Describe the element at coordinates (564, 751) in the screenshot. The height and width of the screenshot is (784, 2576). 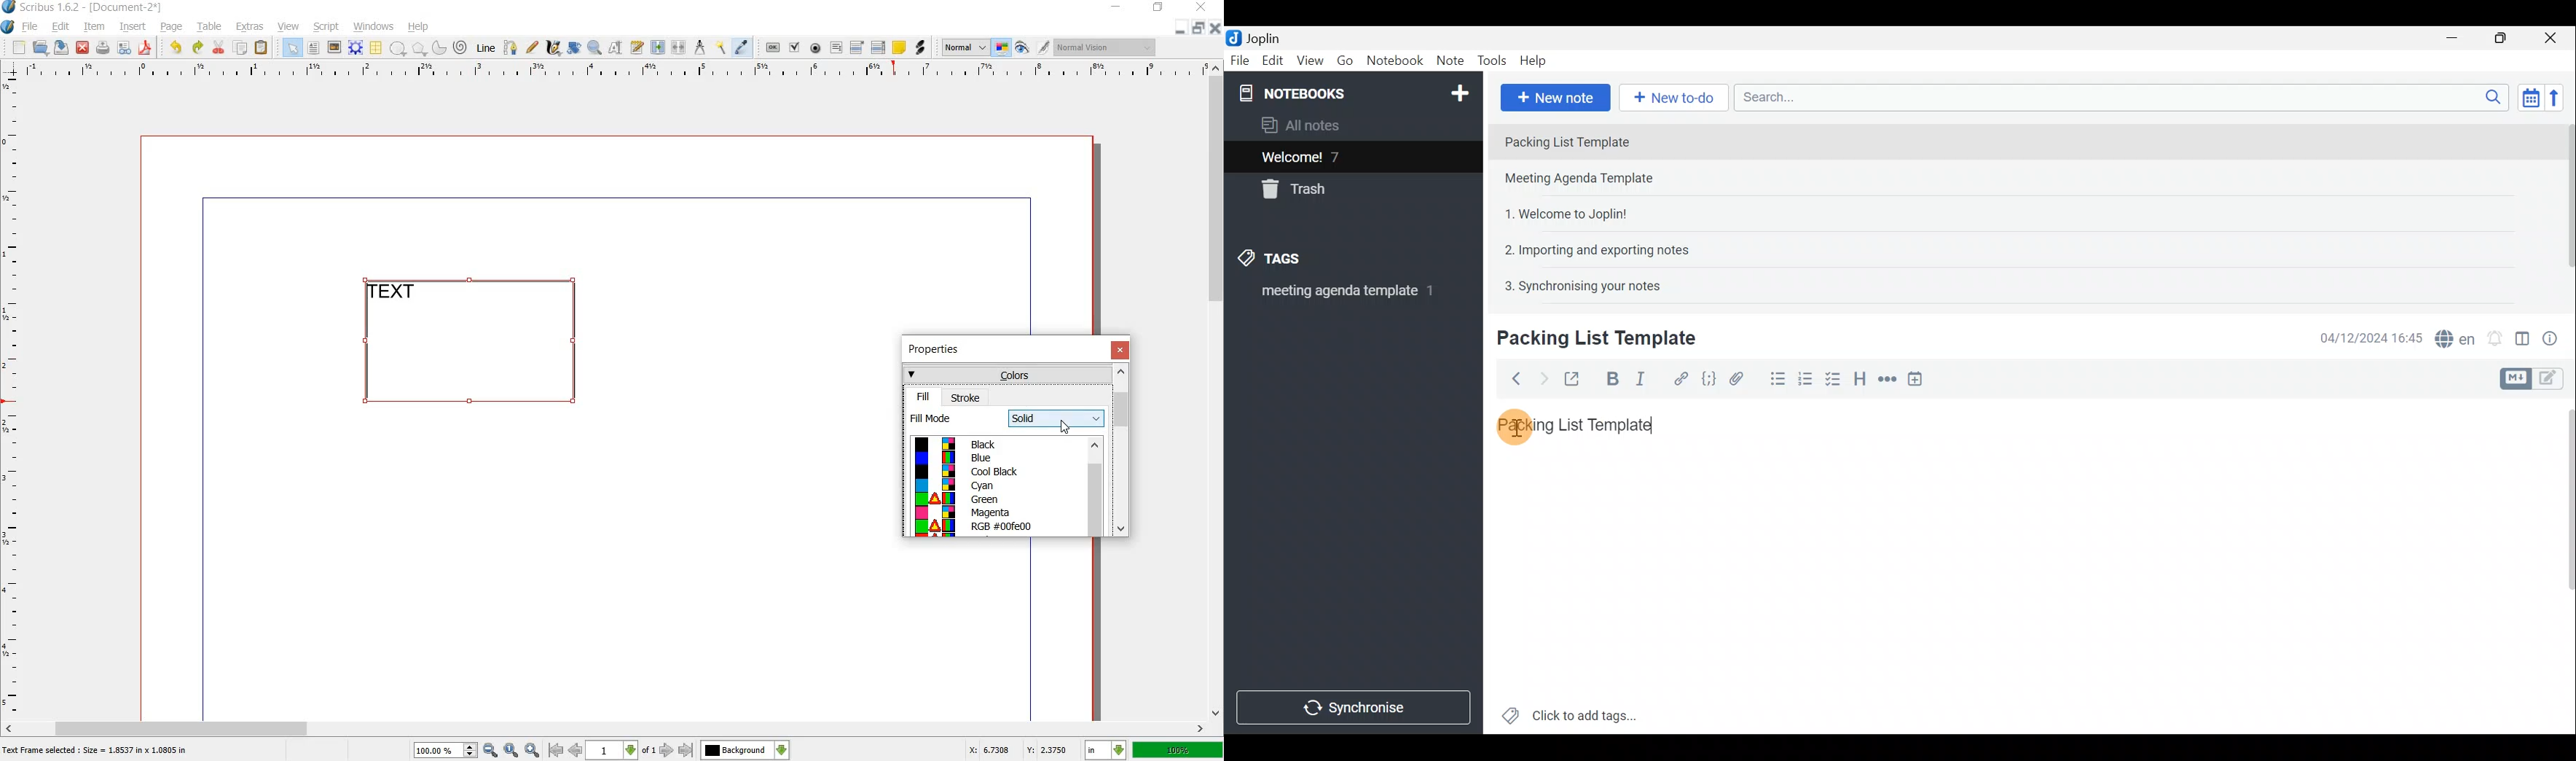
I see `go to previous or first page` at that location.